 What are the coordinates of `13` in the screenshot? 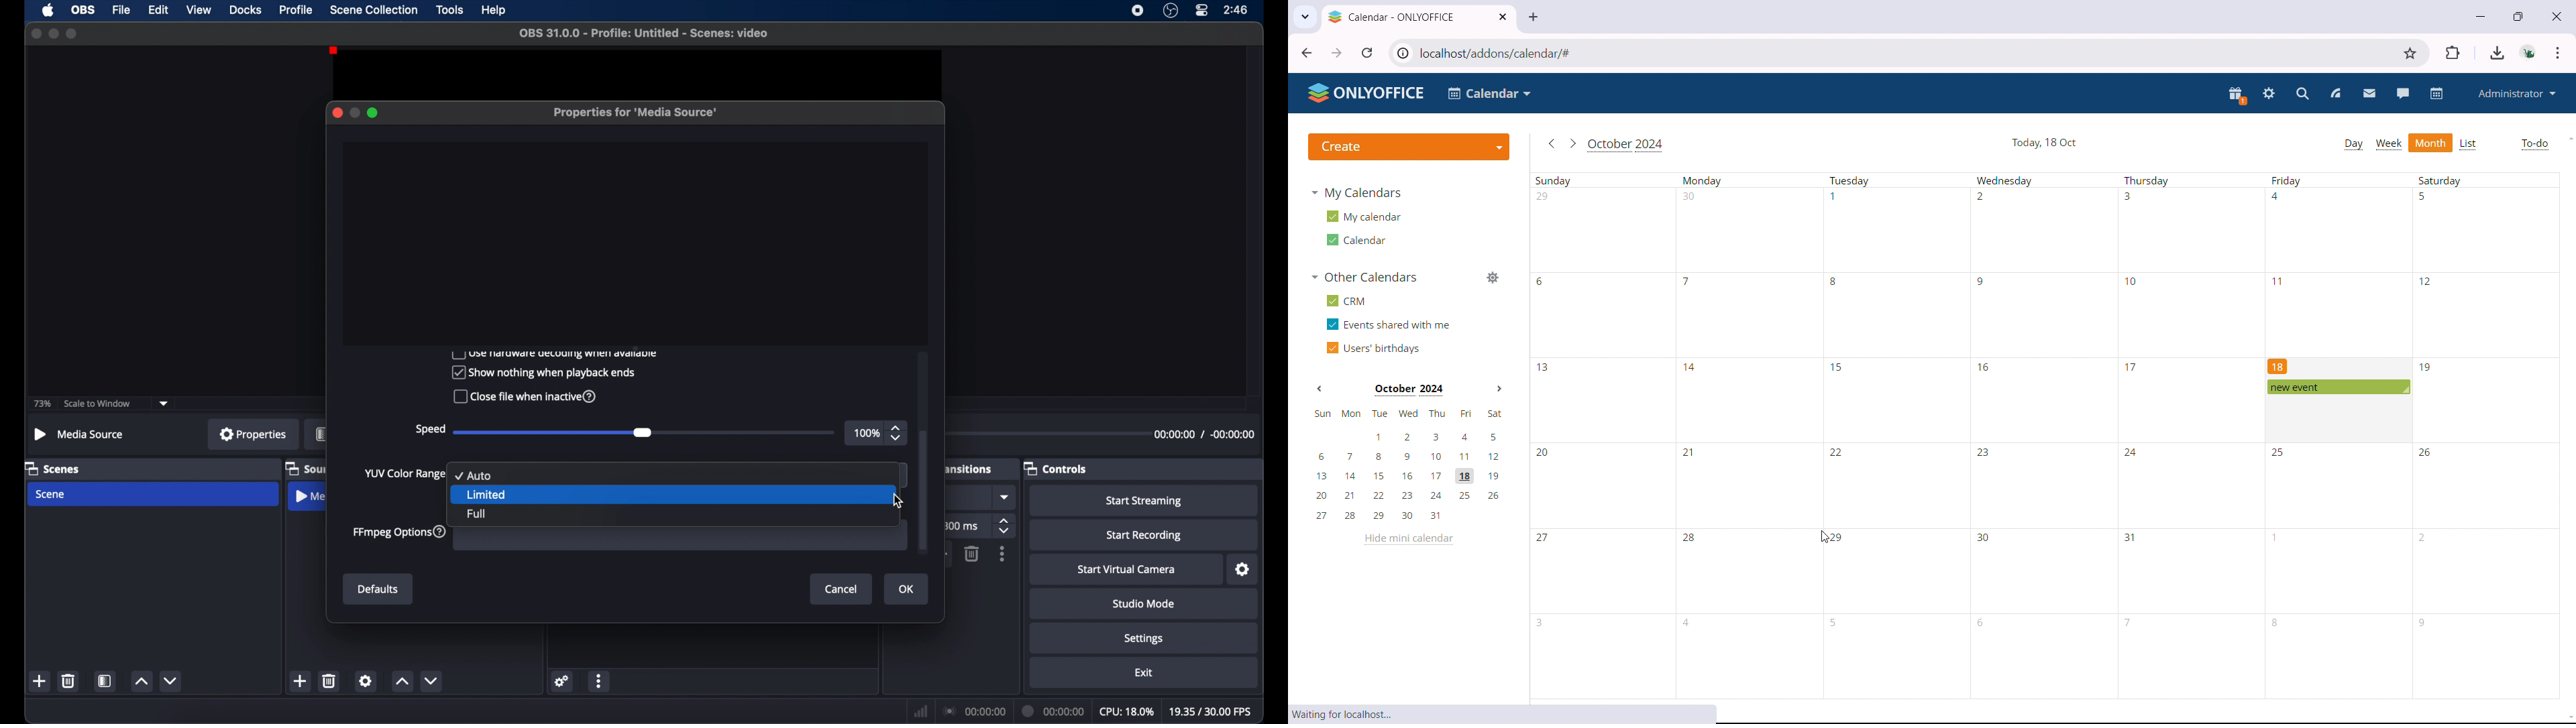 It's located at (1544, 368).